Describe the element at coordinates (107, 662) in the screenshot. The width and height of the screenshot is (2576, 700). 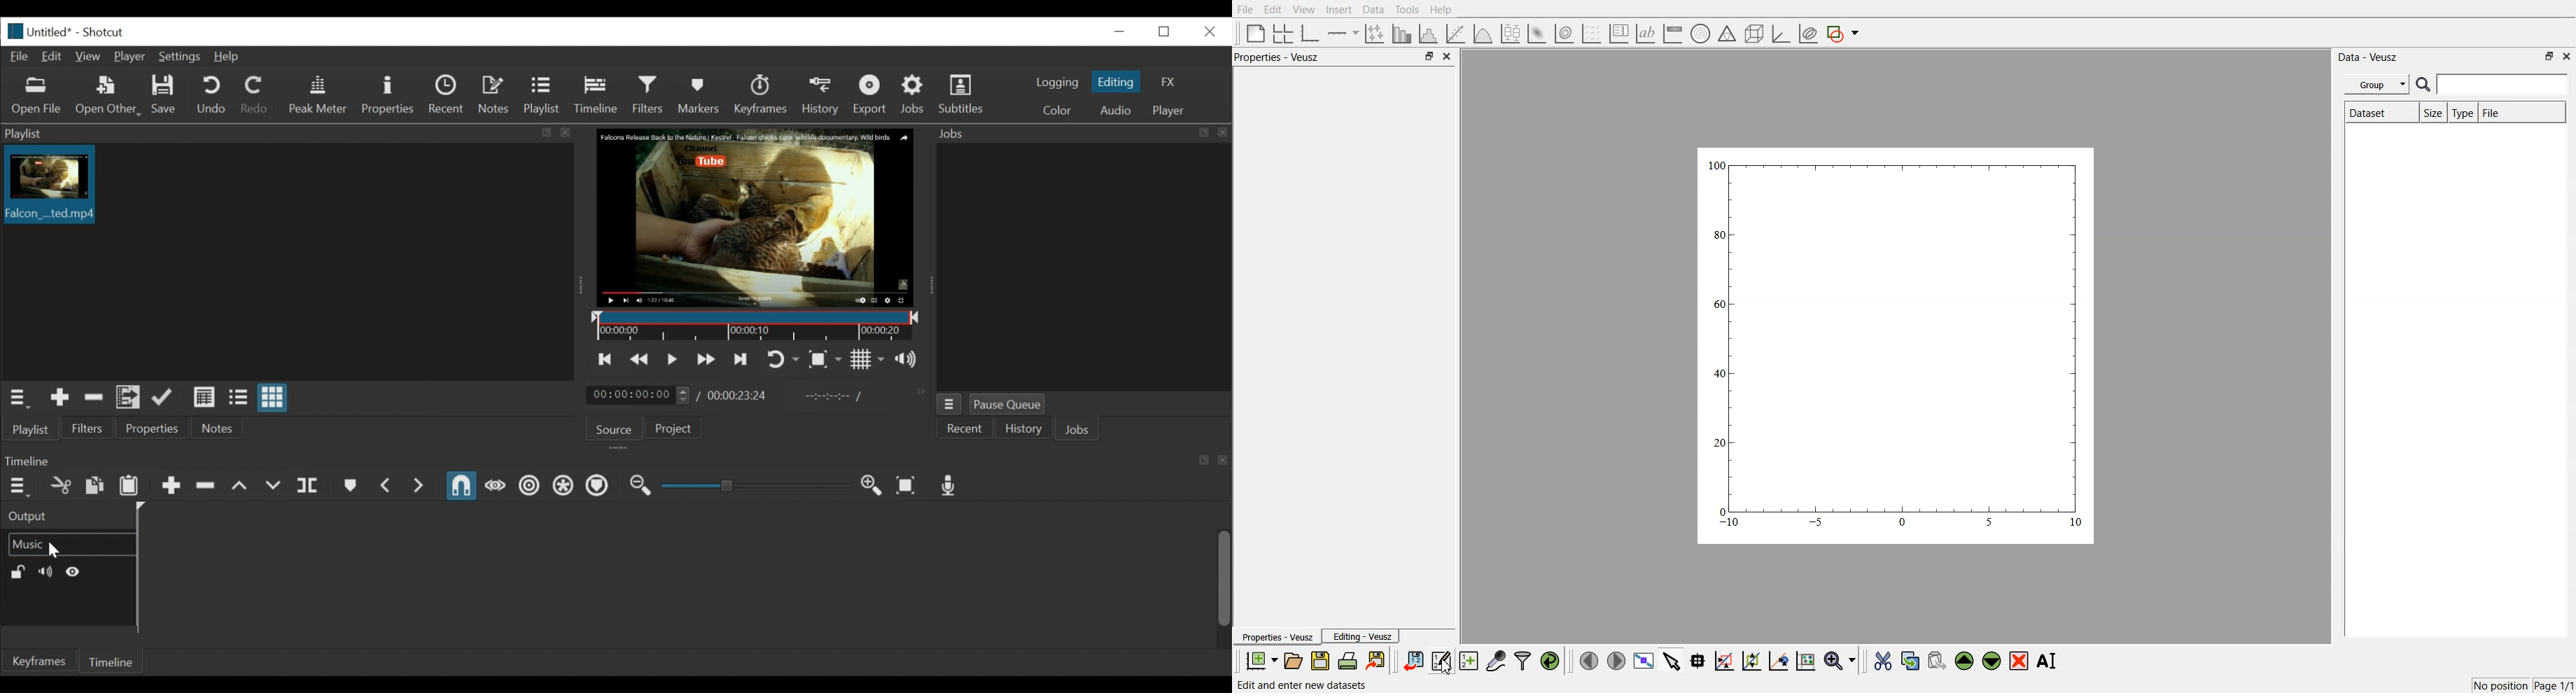
I see `Timeline` at that location.